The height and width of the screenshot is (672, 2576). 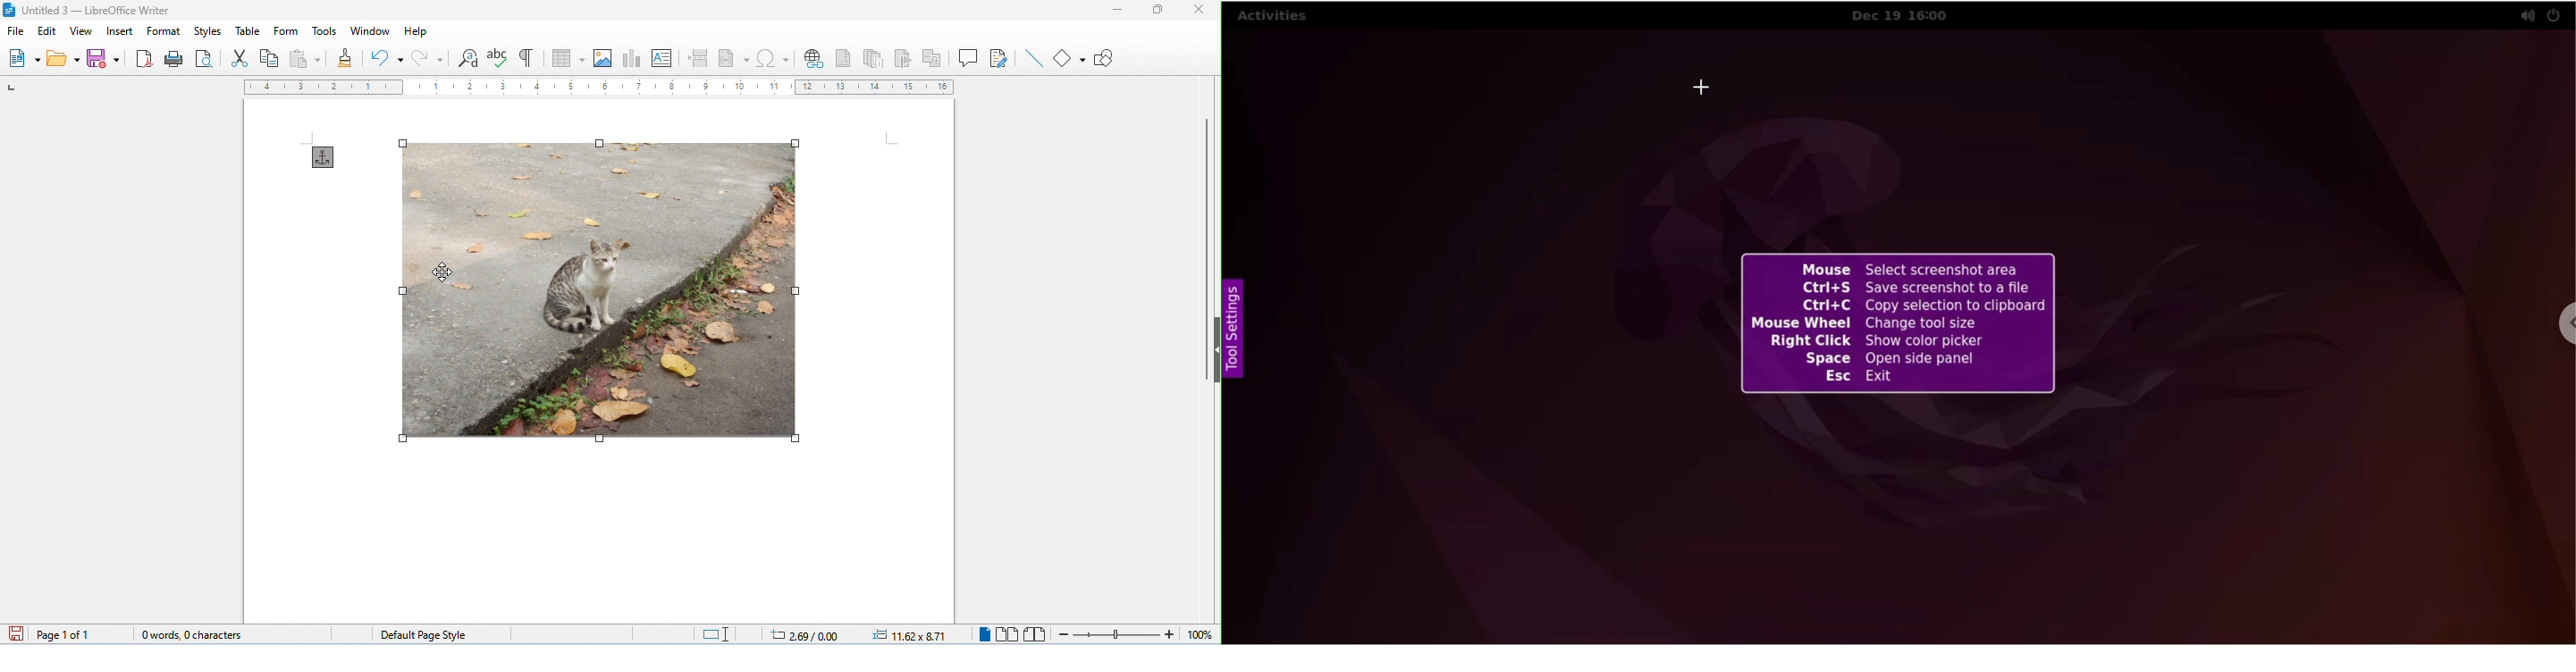 I want to click on insert cross reference, so click(x=934, y=58).